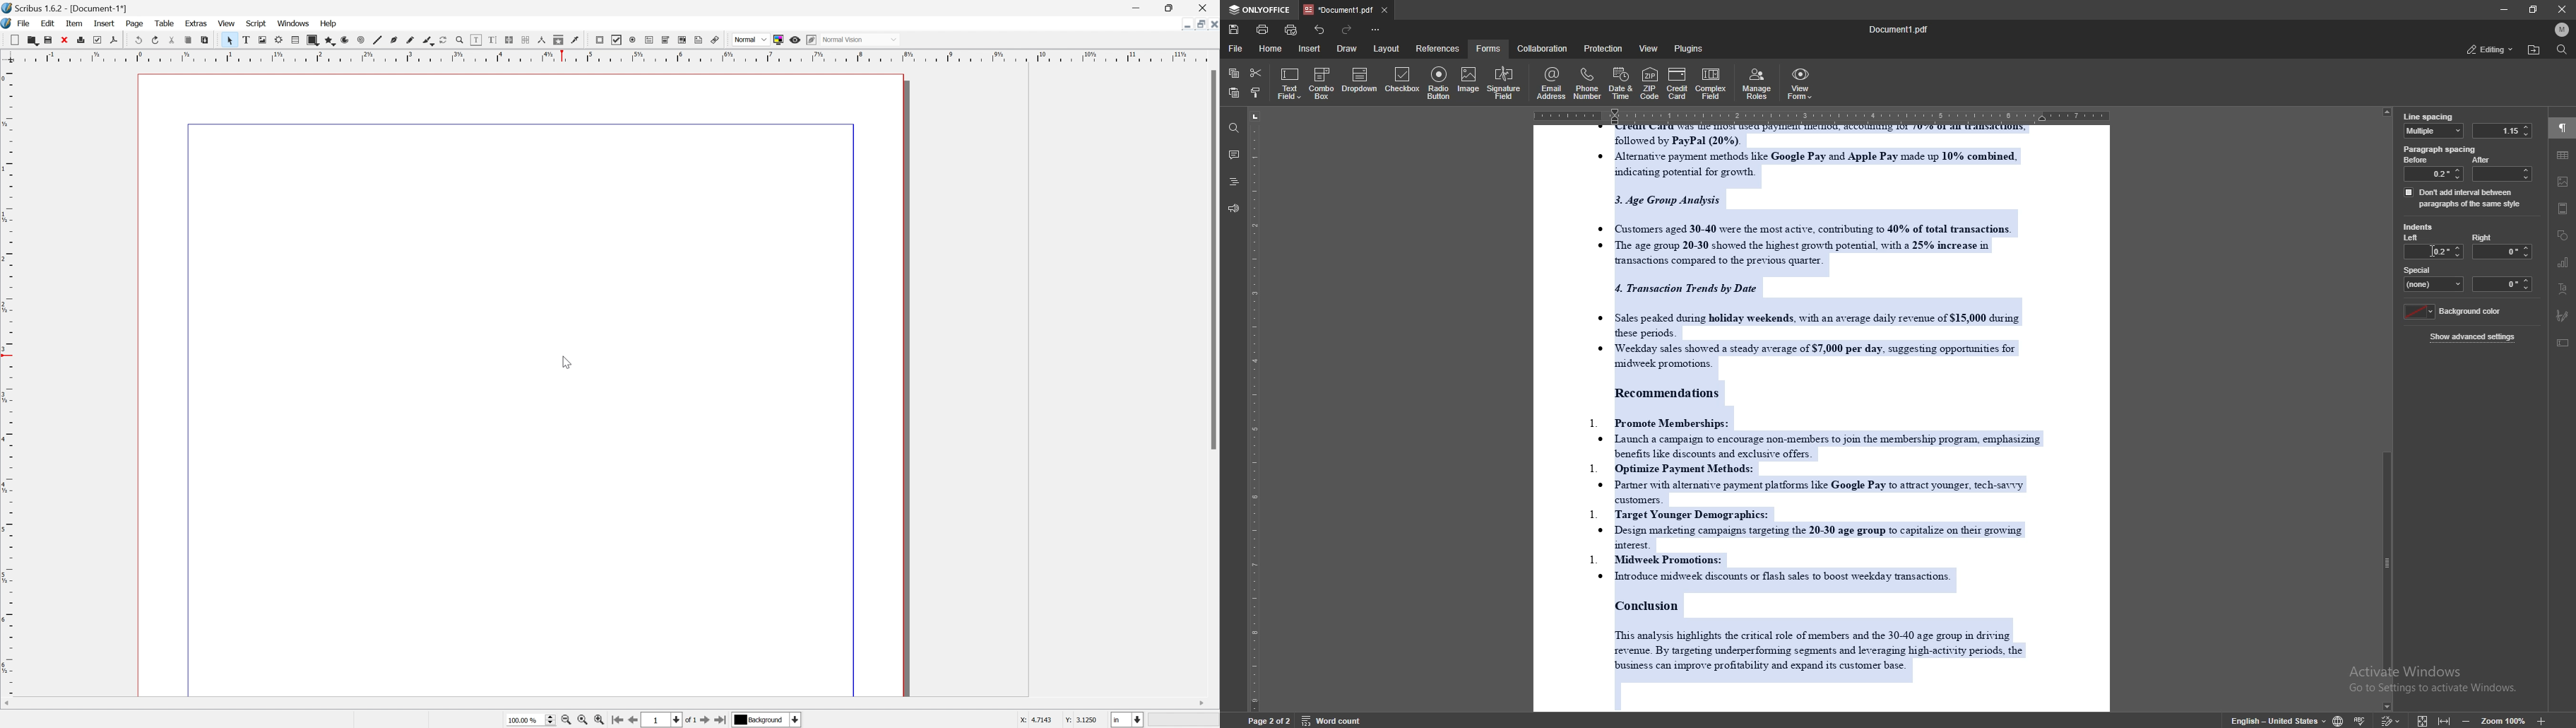 The width and height of the screenshot is (2576, 728). Describe the element at coordinates (633, 40) in the screenshot. I see `PDF radio button` at that location.